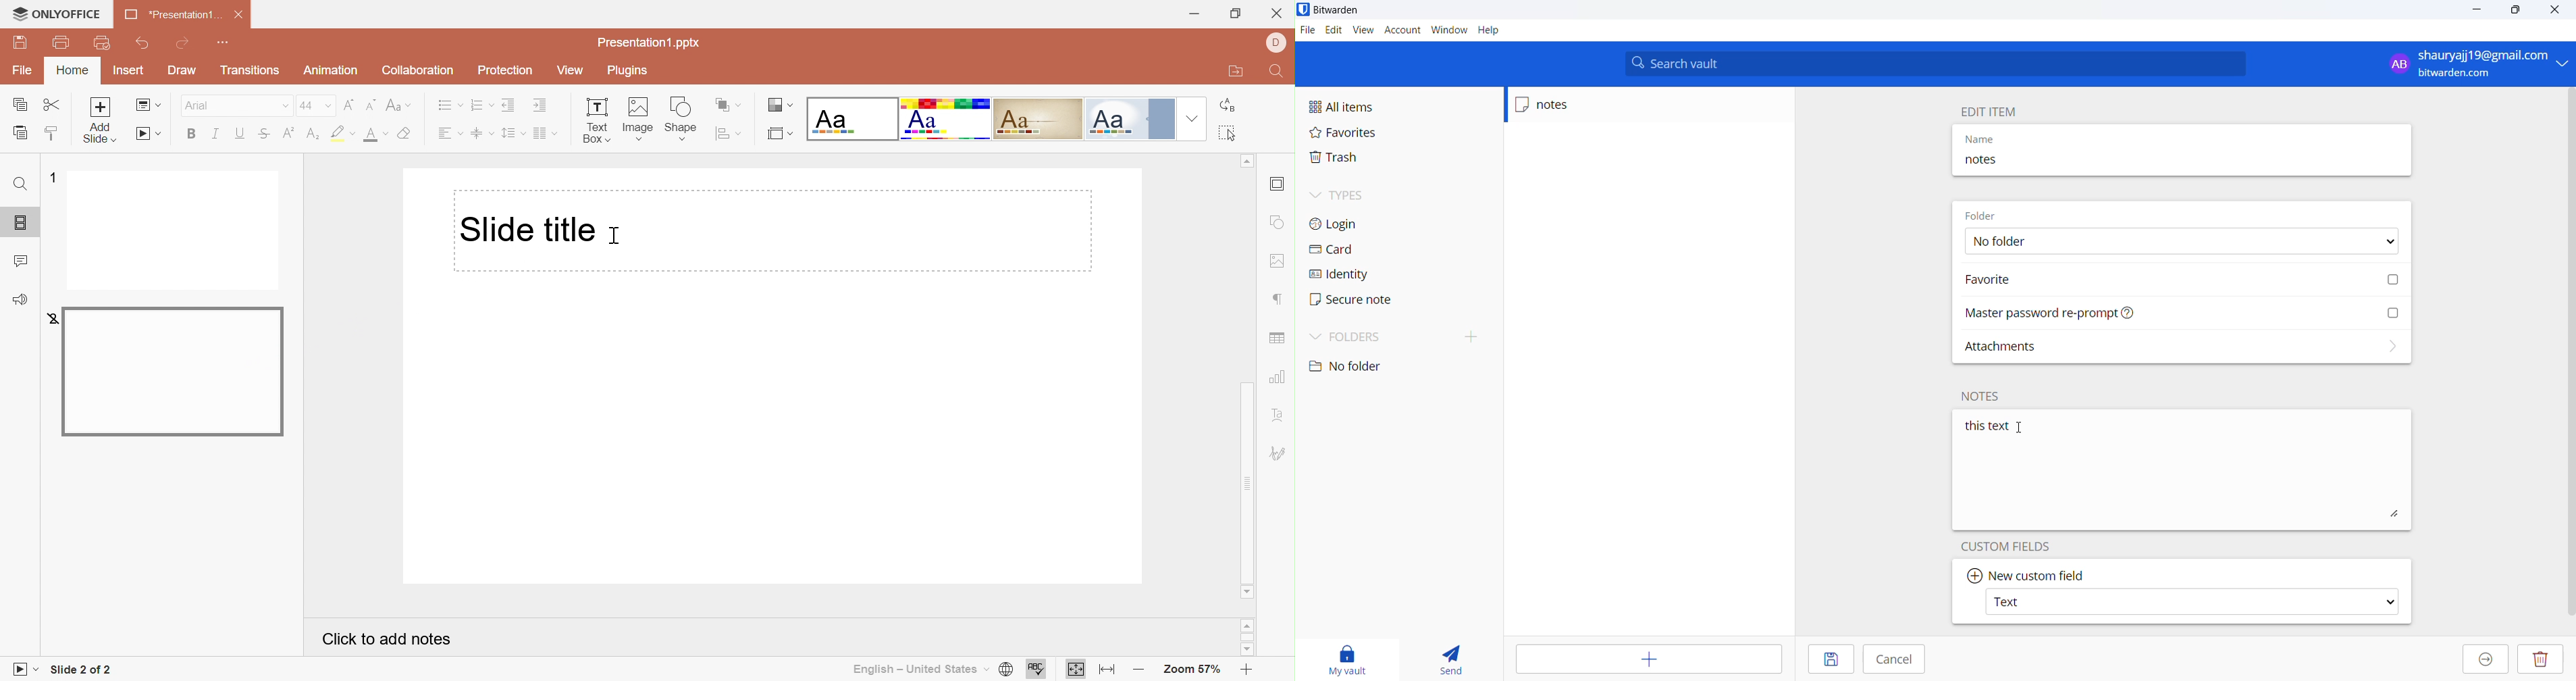 The height and width of the screenshot is (700, 2576). Describe the element at coordinates (1232, 71) in the screenshot. I see `Open file location` at that location.